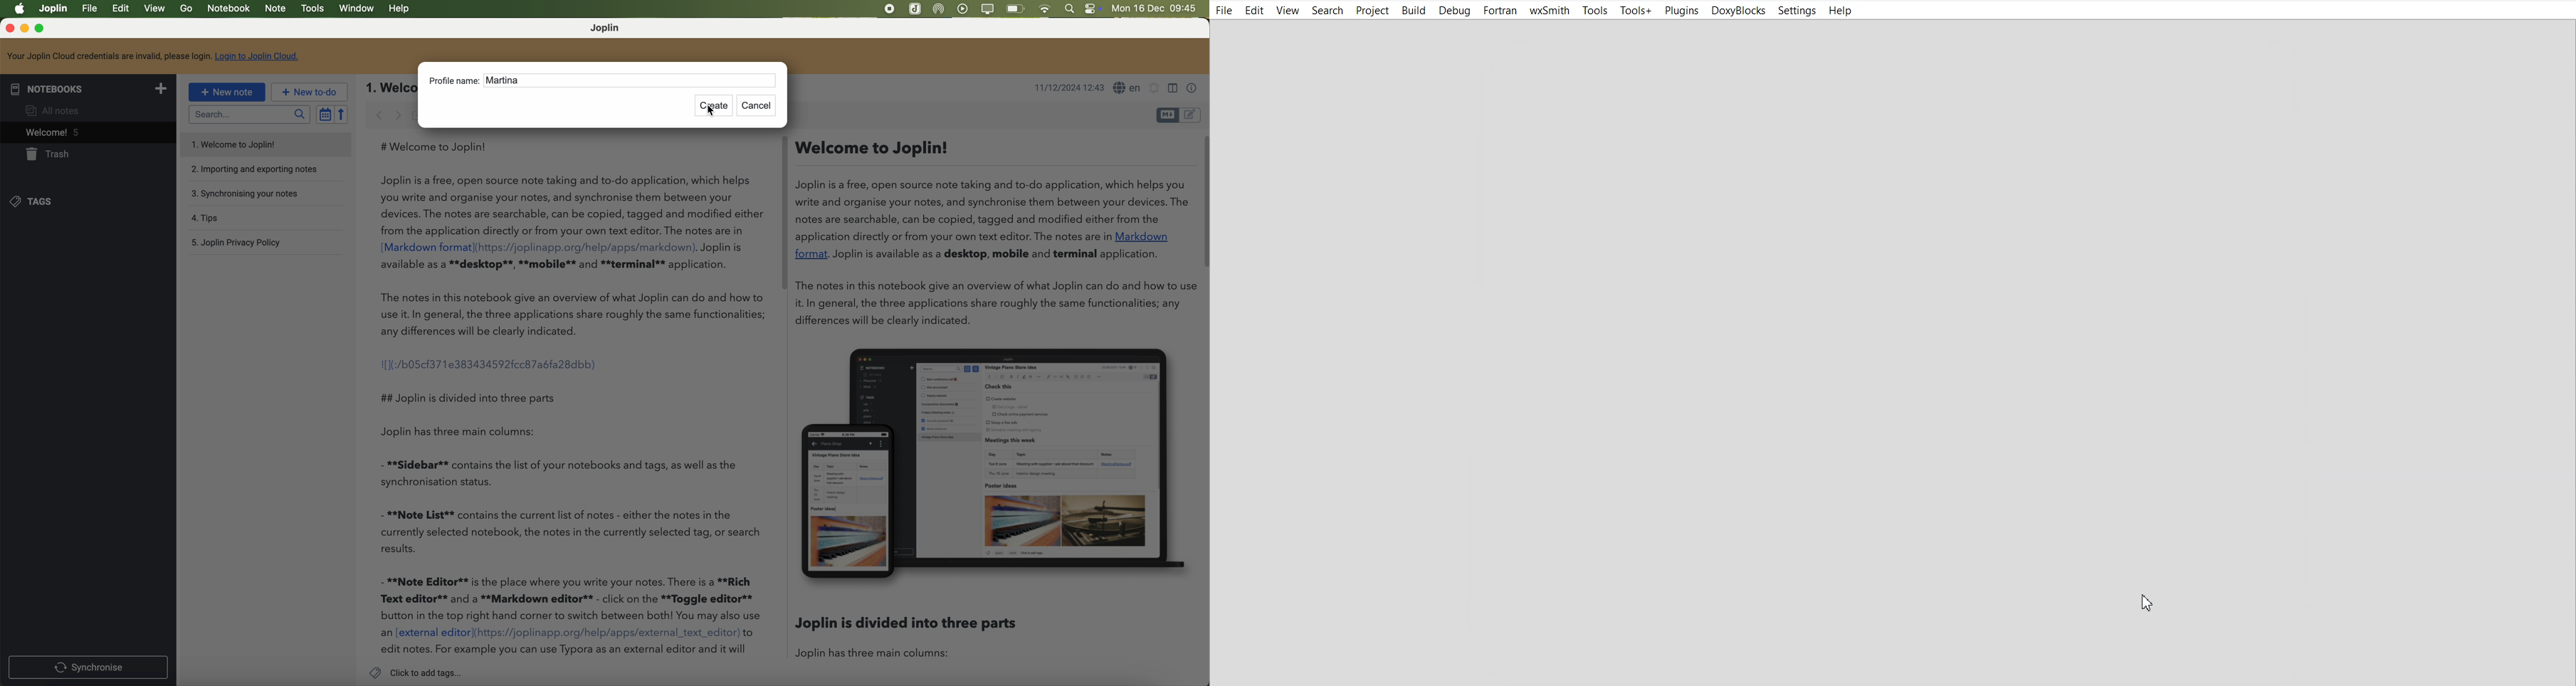  Describe the element at coordinates (87, 132) in the screenshot. I see `welcome` at that location.